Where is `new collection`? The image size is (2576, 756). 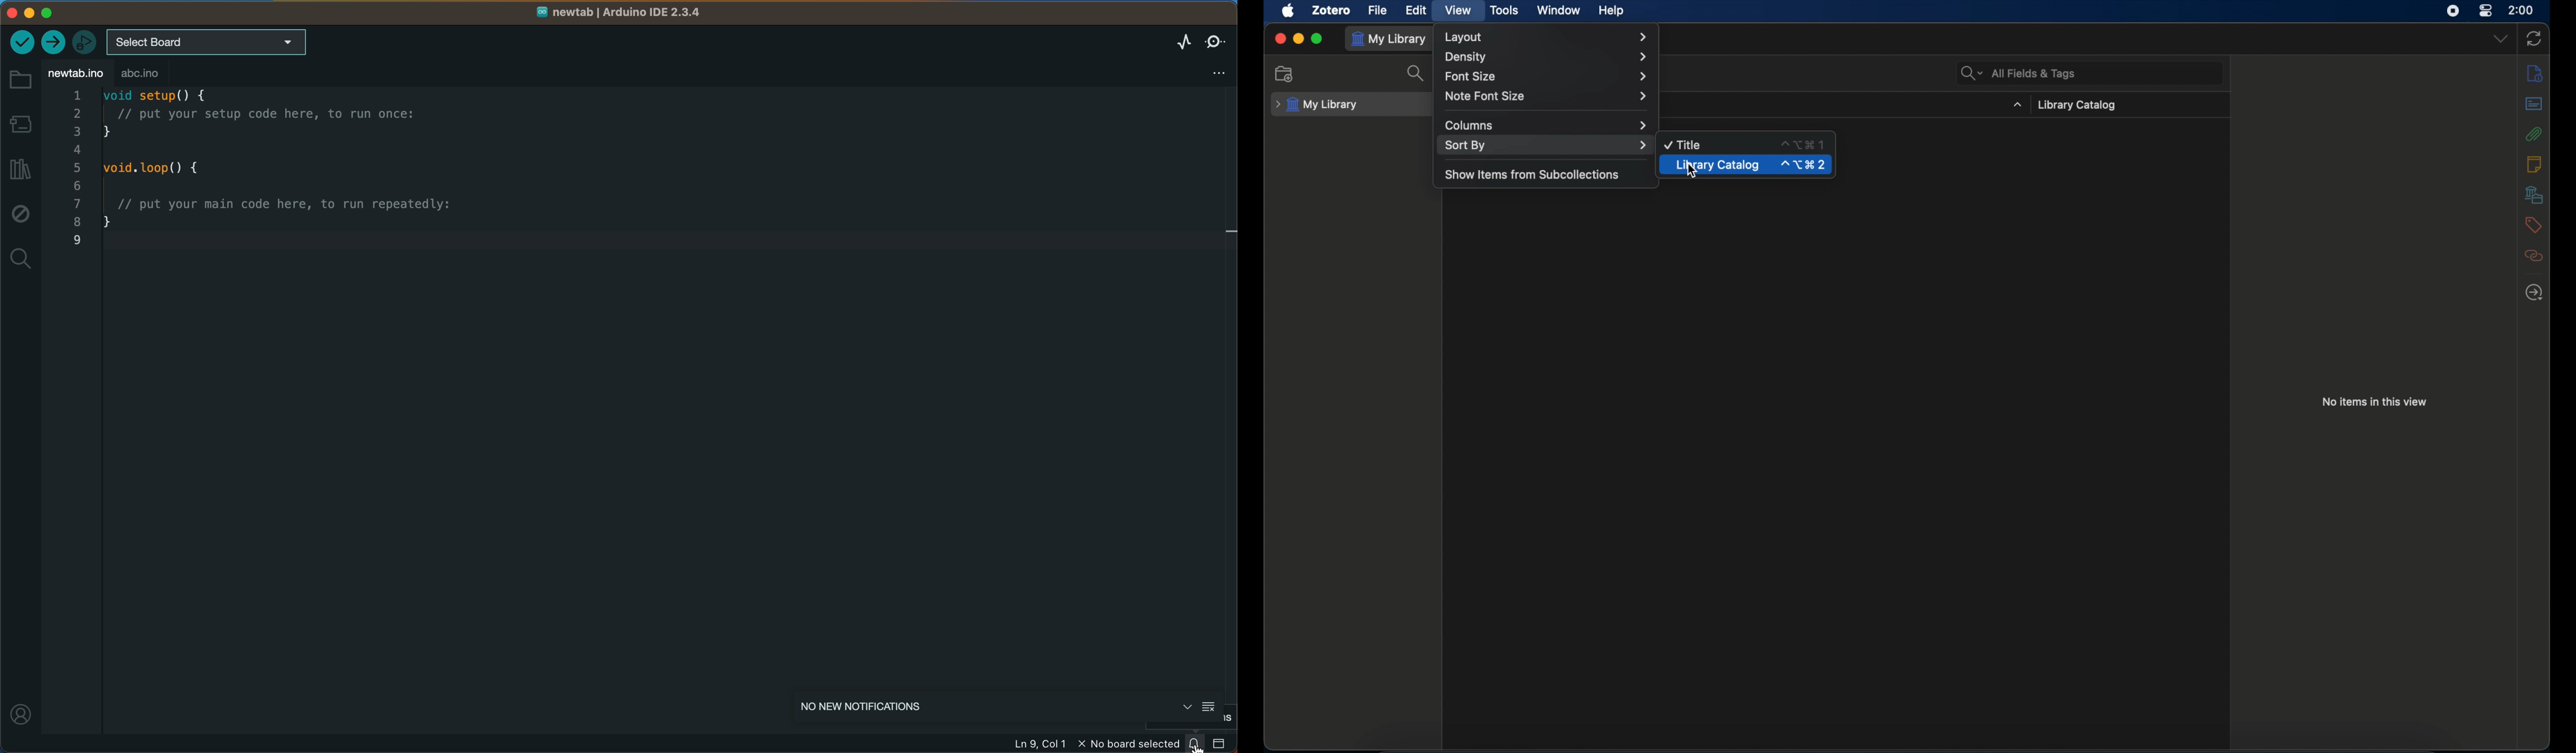
new collection is located at coordinates (1285, 73).